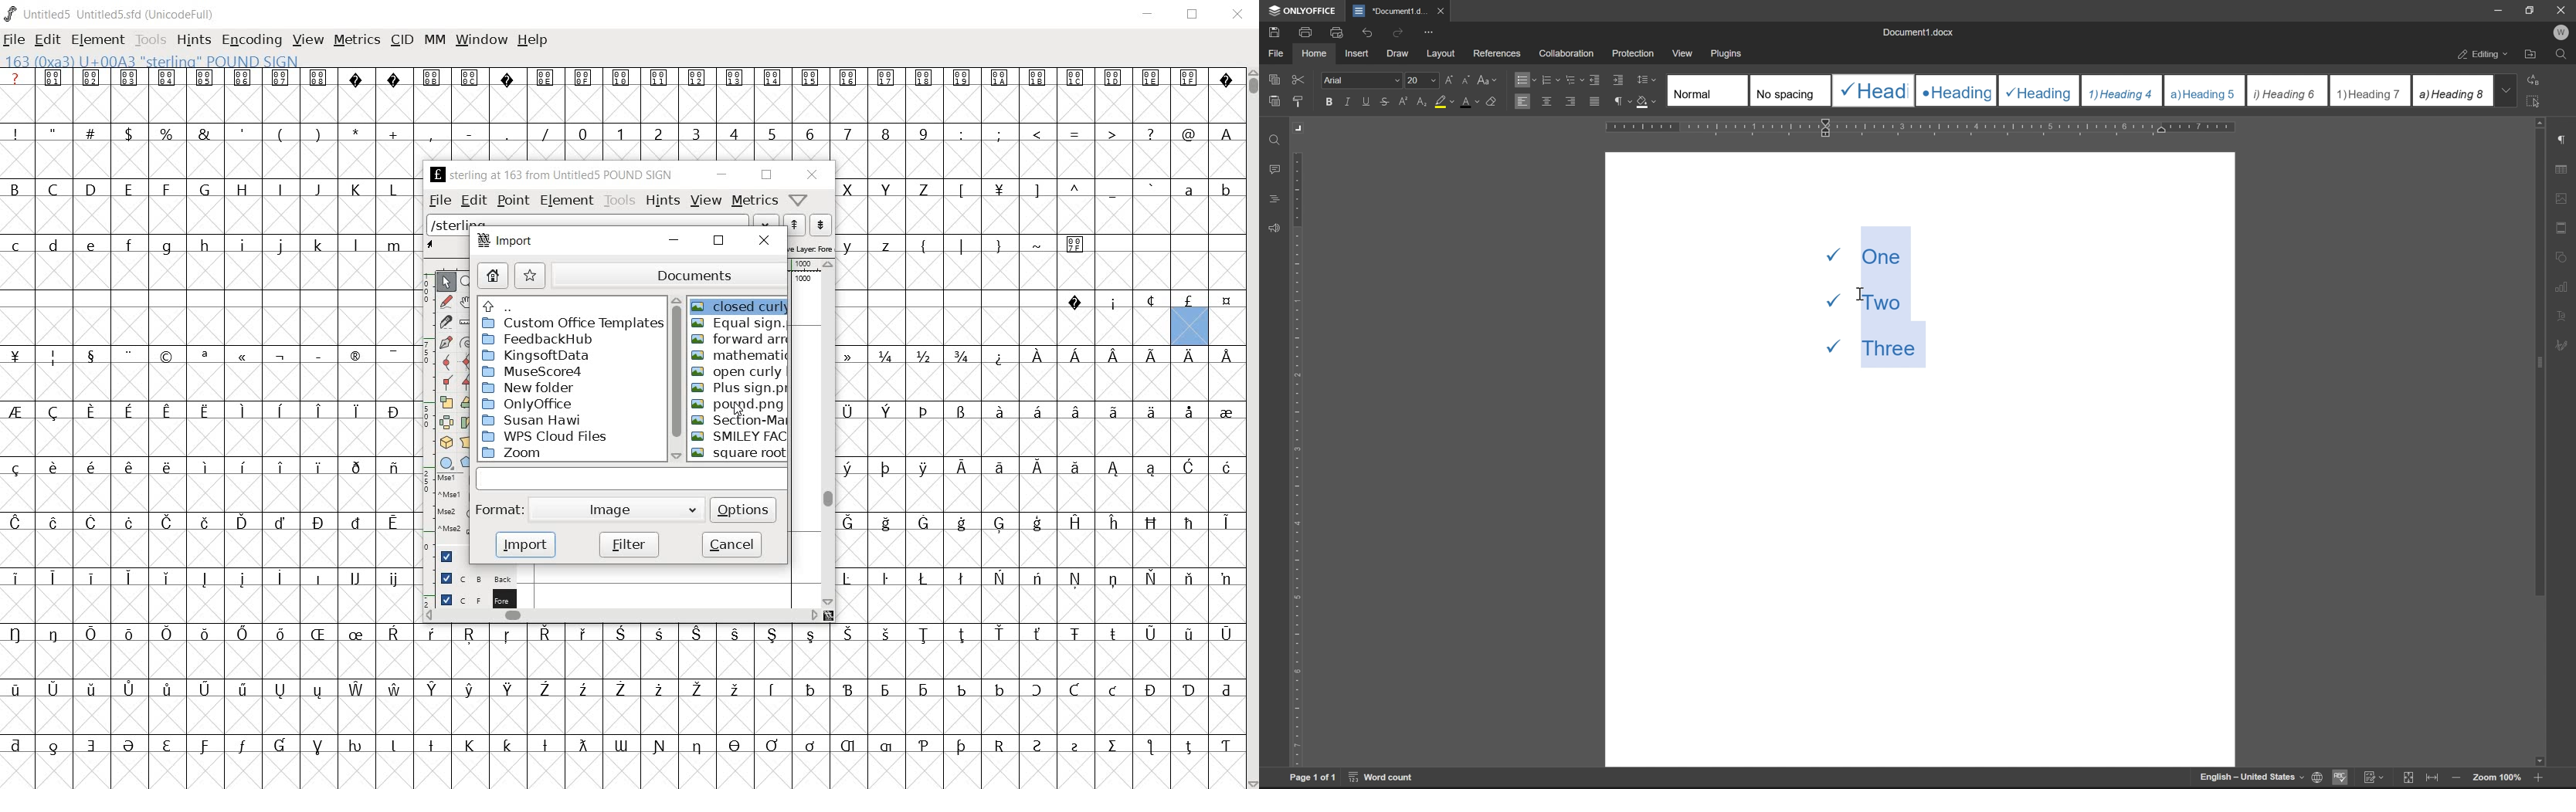 Image resolution: width=2576 pixels, height=812 pixels. What do you see at coordinates (1114, 412) in the screenshot?
I see `Symbol` at bounding box center [1114, 412].